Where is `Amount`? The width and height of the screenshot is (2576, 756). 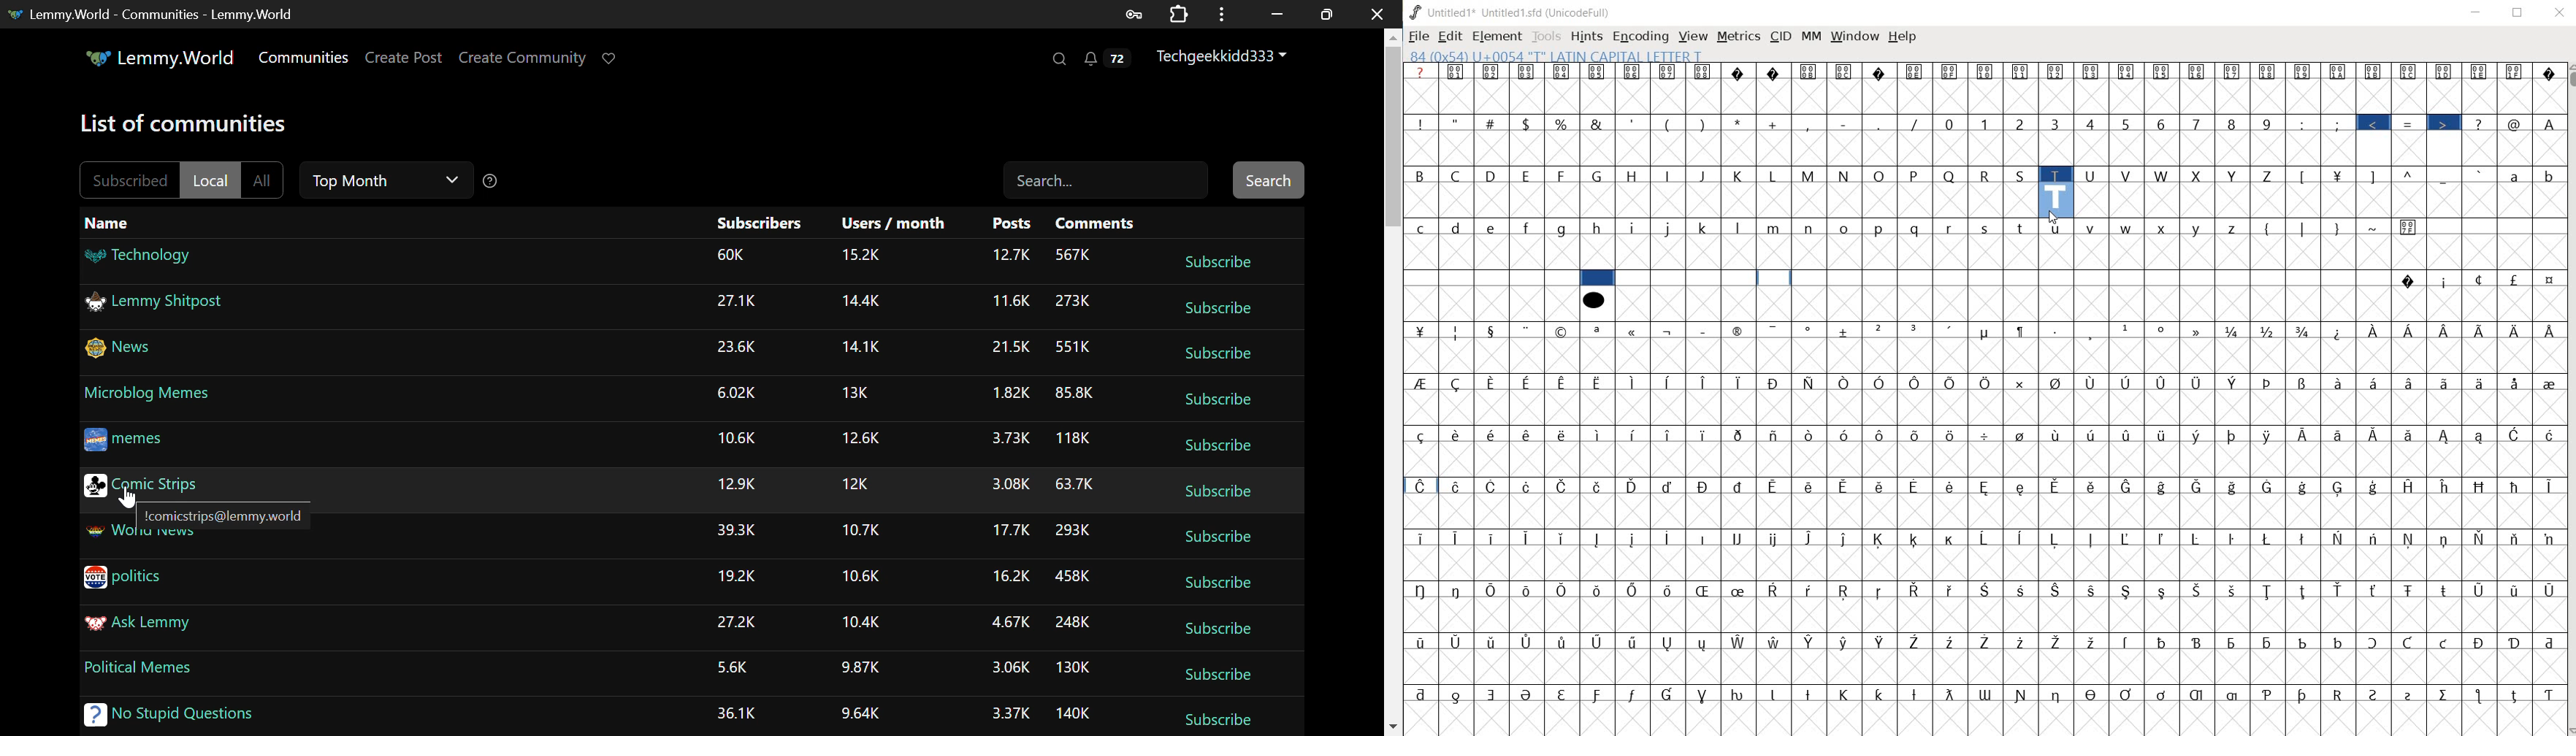 Amount is located at coordinates (1007, 575).